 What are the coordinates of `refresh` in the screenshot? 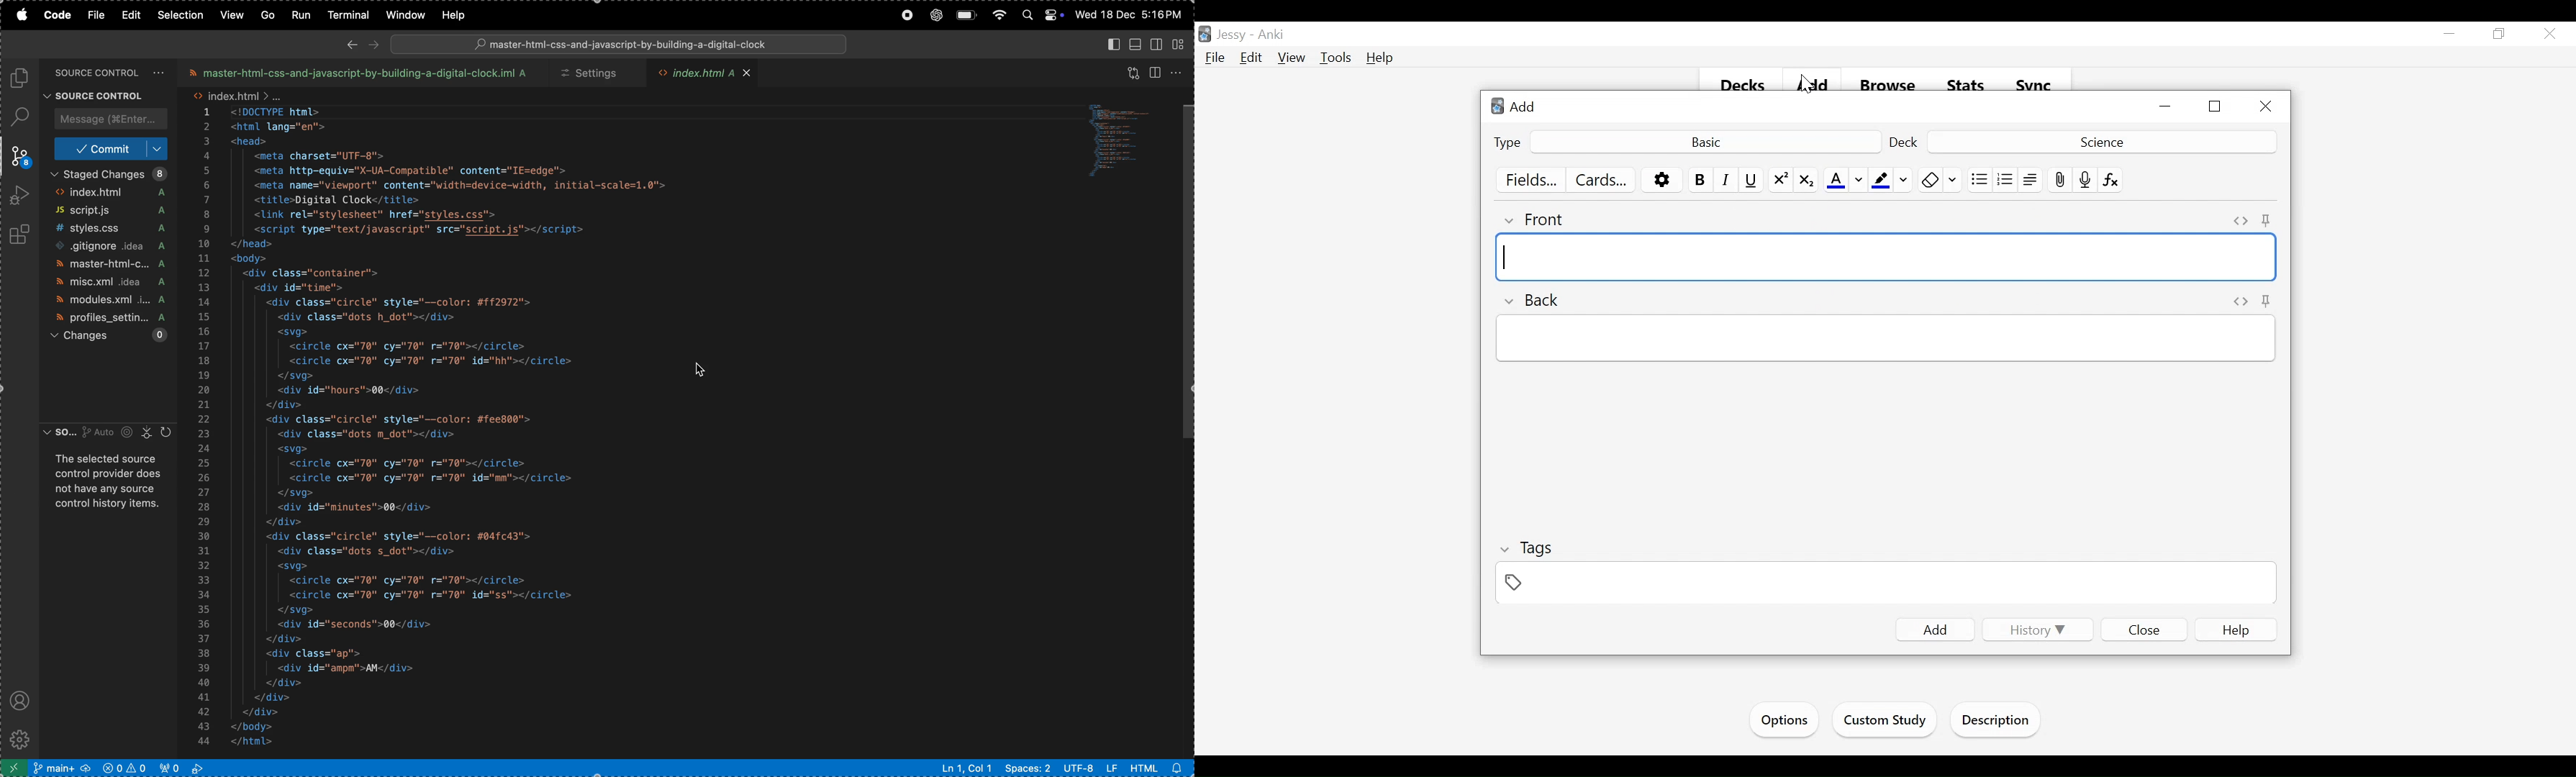 It's located at (168, 432).